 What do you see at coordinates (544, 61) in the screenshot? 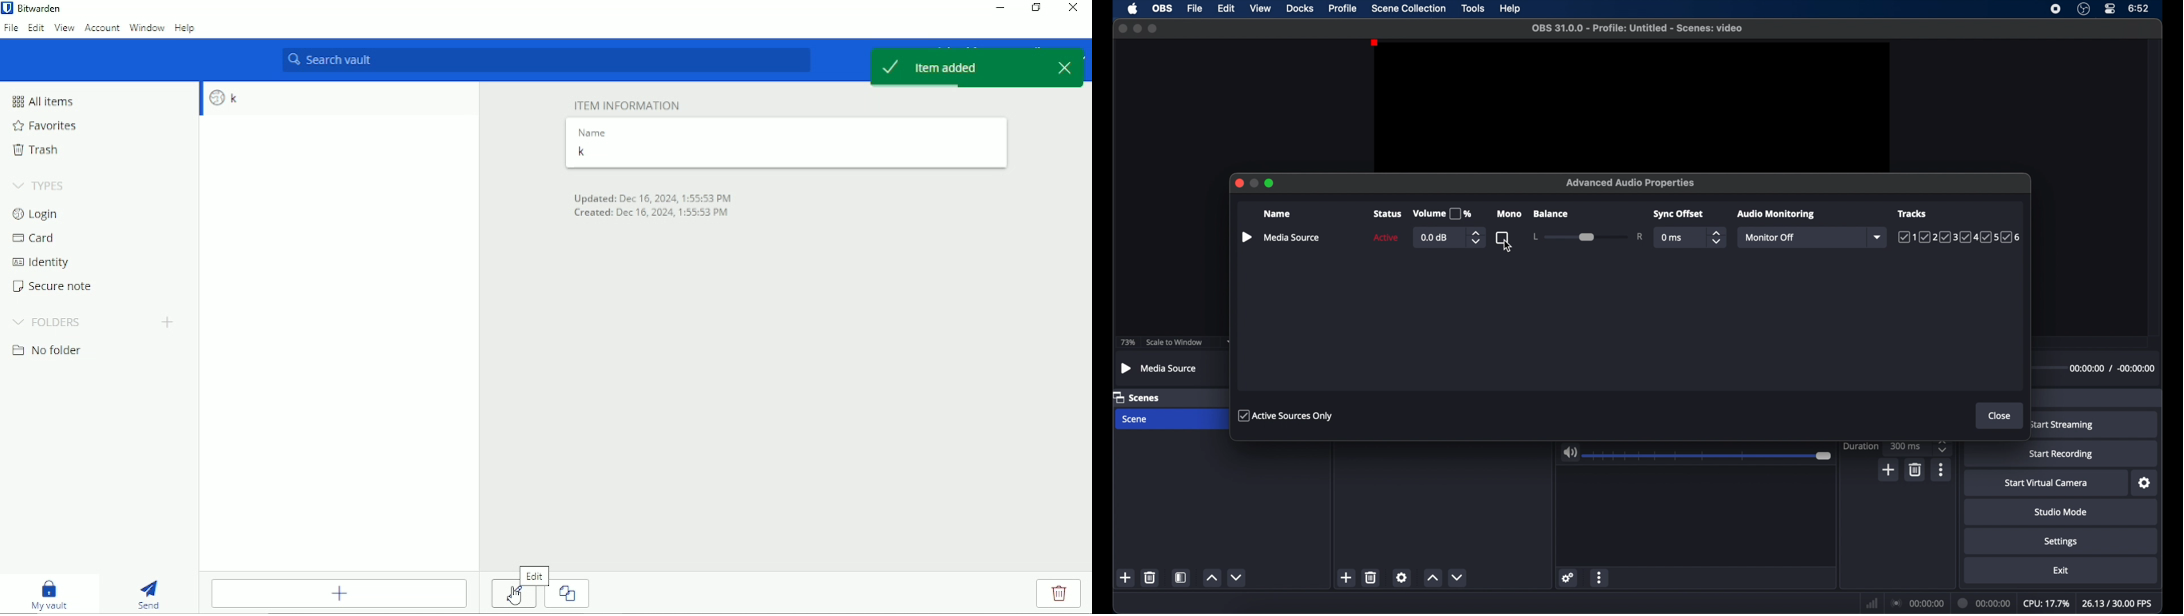
I see `Search vault` at bounding box center [544, 61].